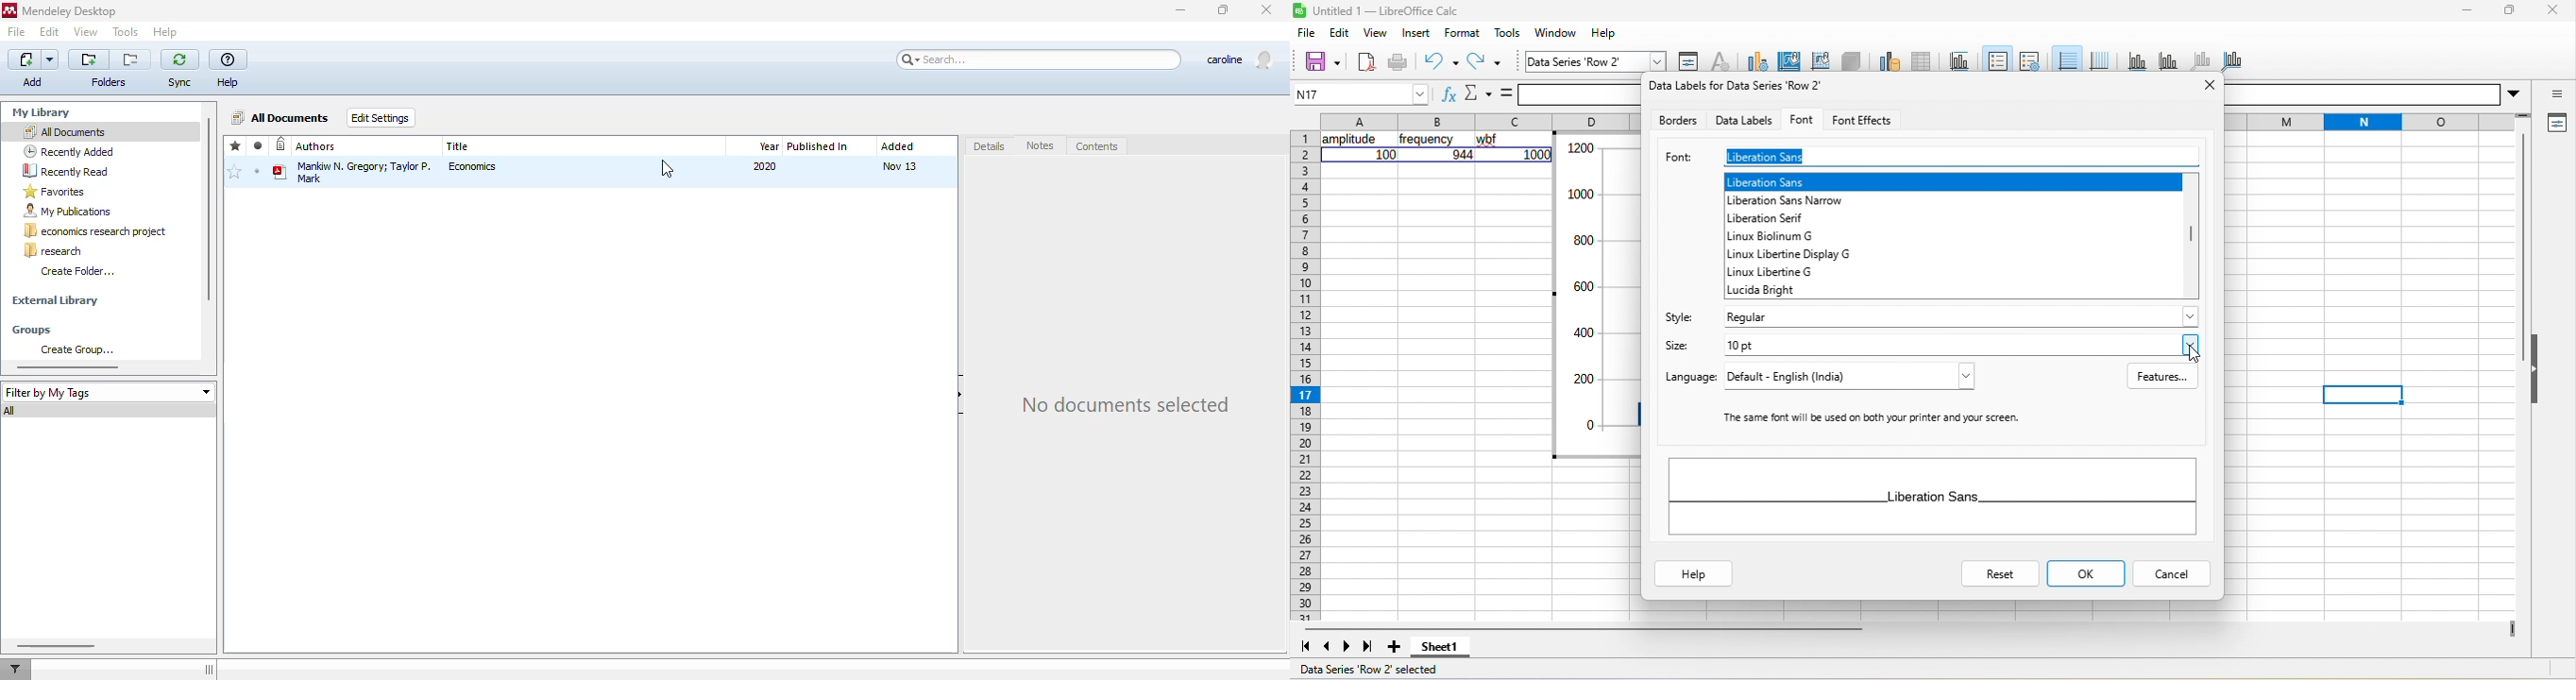 The width and height of the screenshot is (2576, 700). What do you see at coordinates (9, 10) in the screenshot?
I see `logo` at bounding box center [9, 10].